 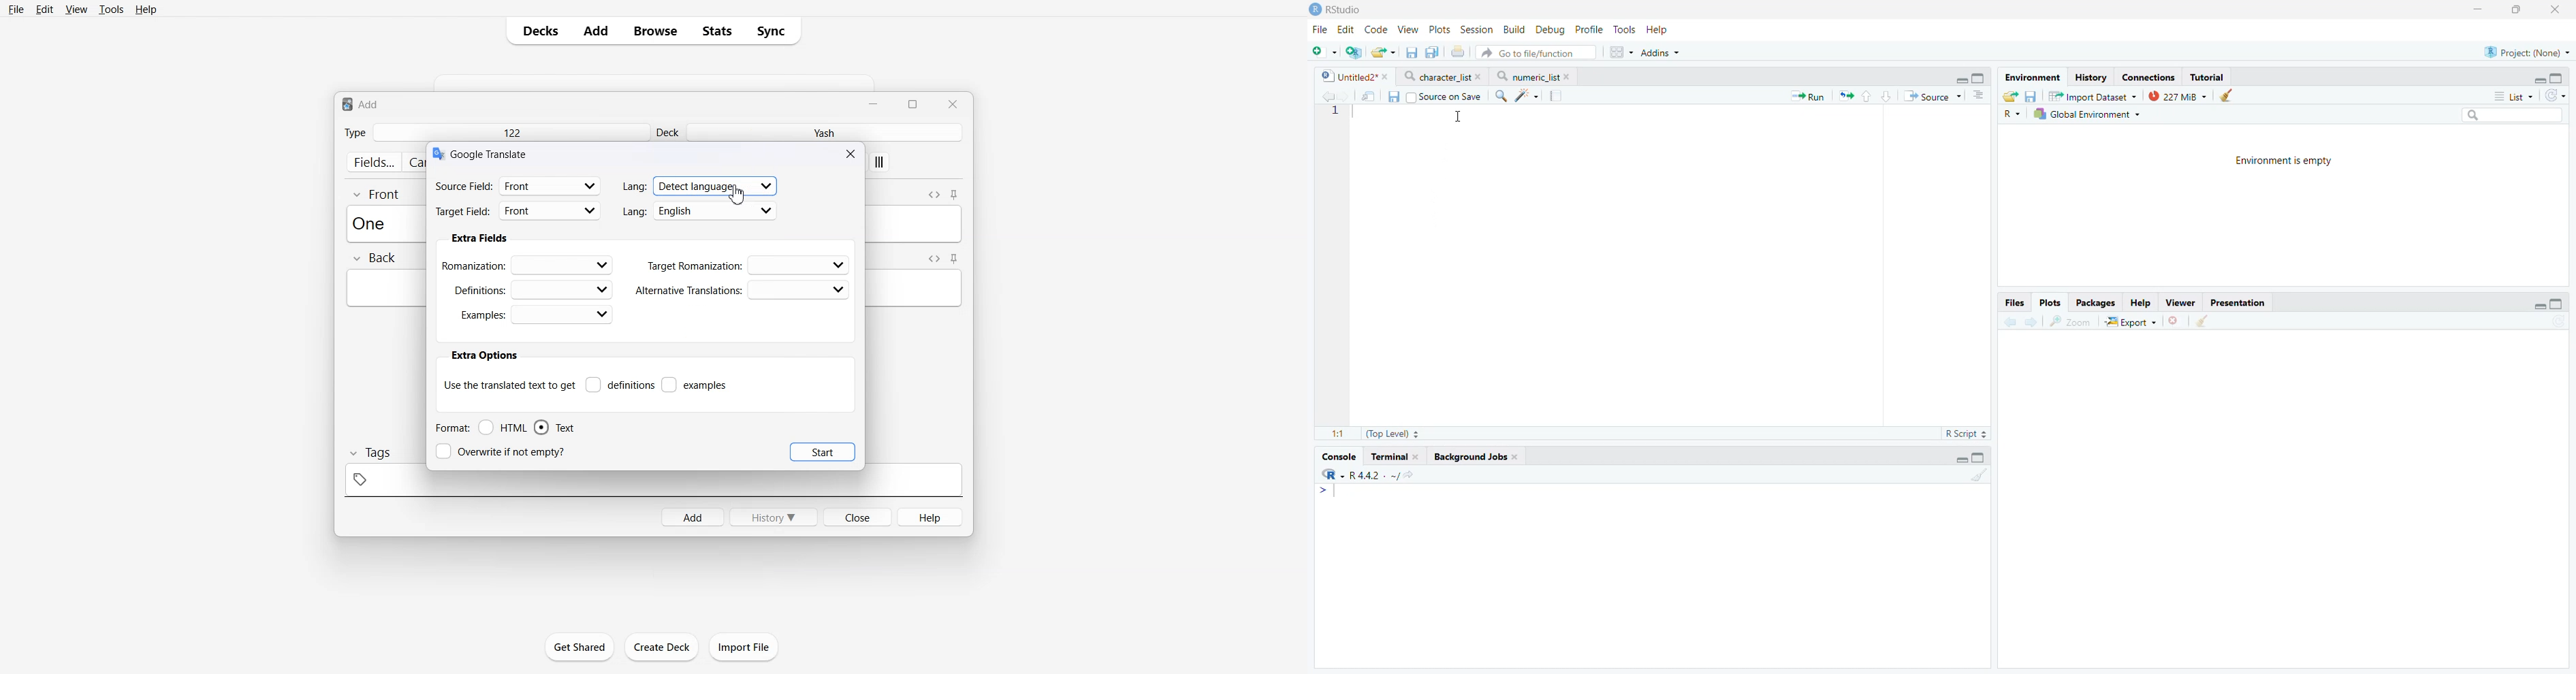 What do you see at coordinates (1808, 96) in the screenshot?
I see `Run the current line or selection` at bounding box center [1808, 96].